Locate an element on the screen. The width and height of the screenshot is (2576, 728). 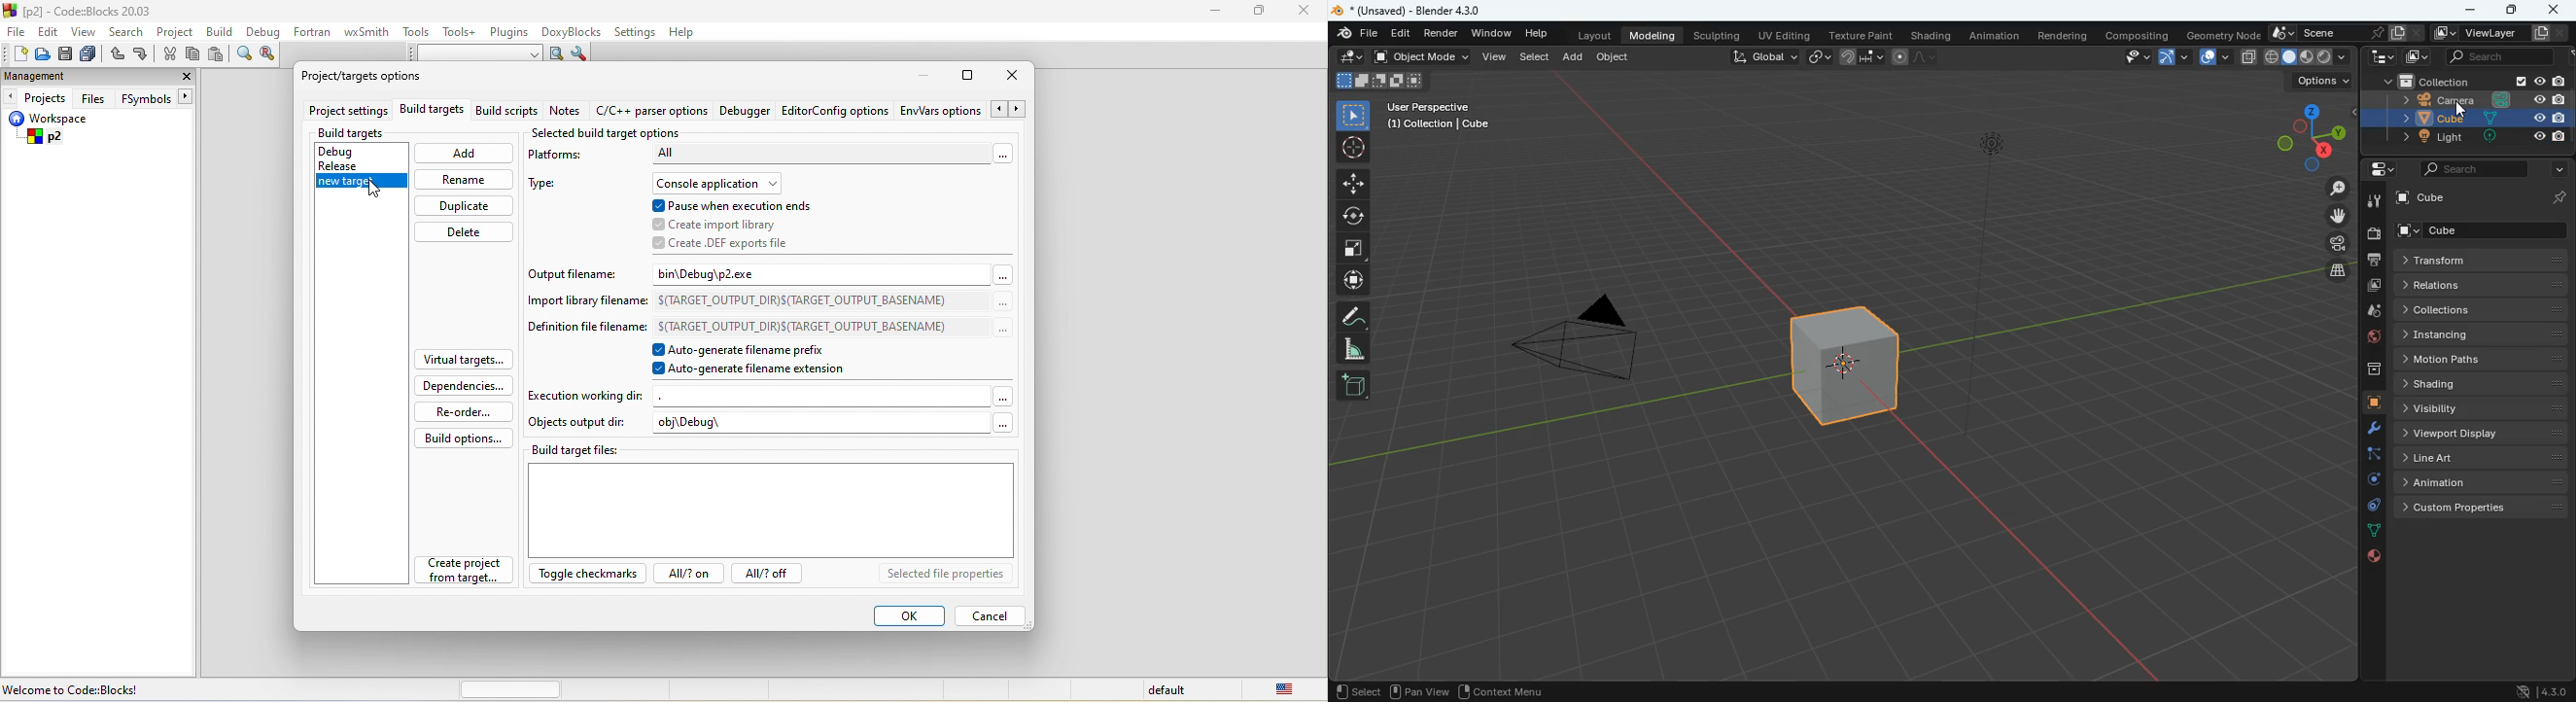
collections is located at coordinates (2483, 308).